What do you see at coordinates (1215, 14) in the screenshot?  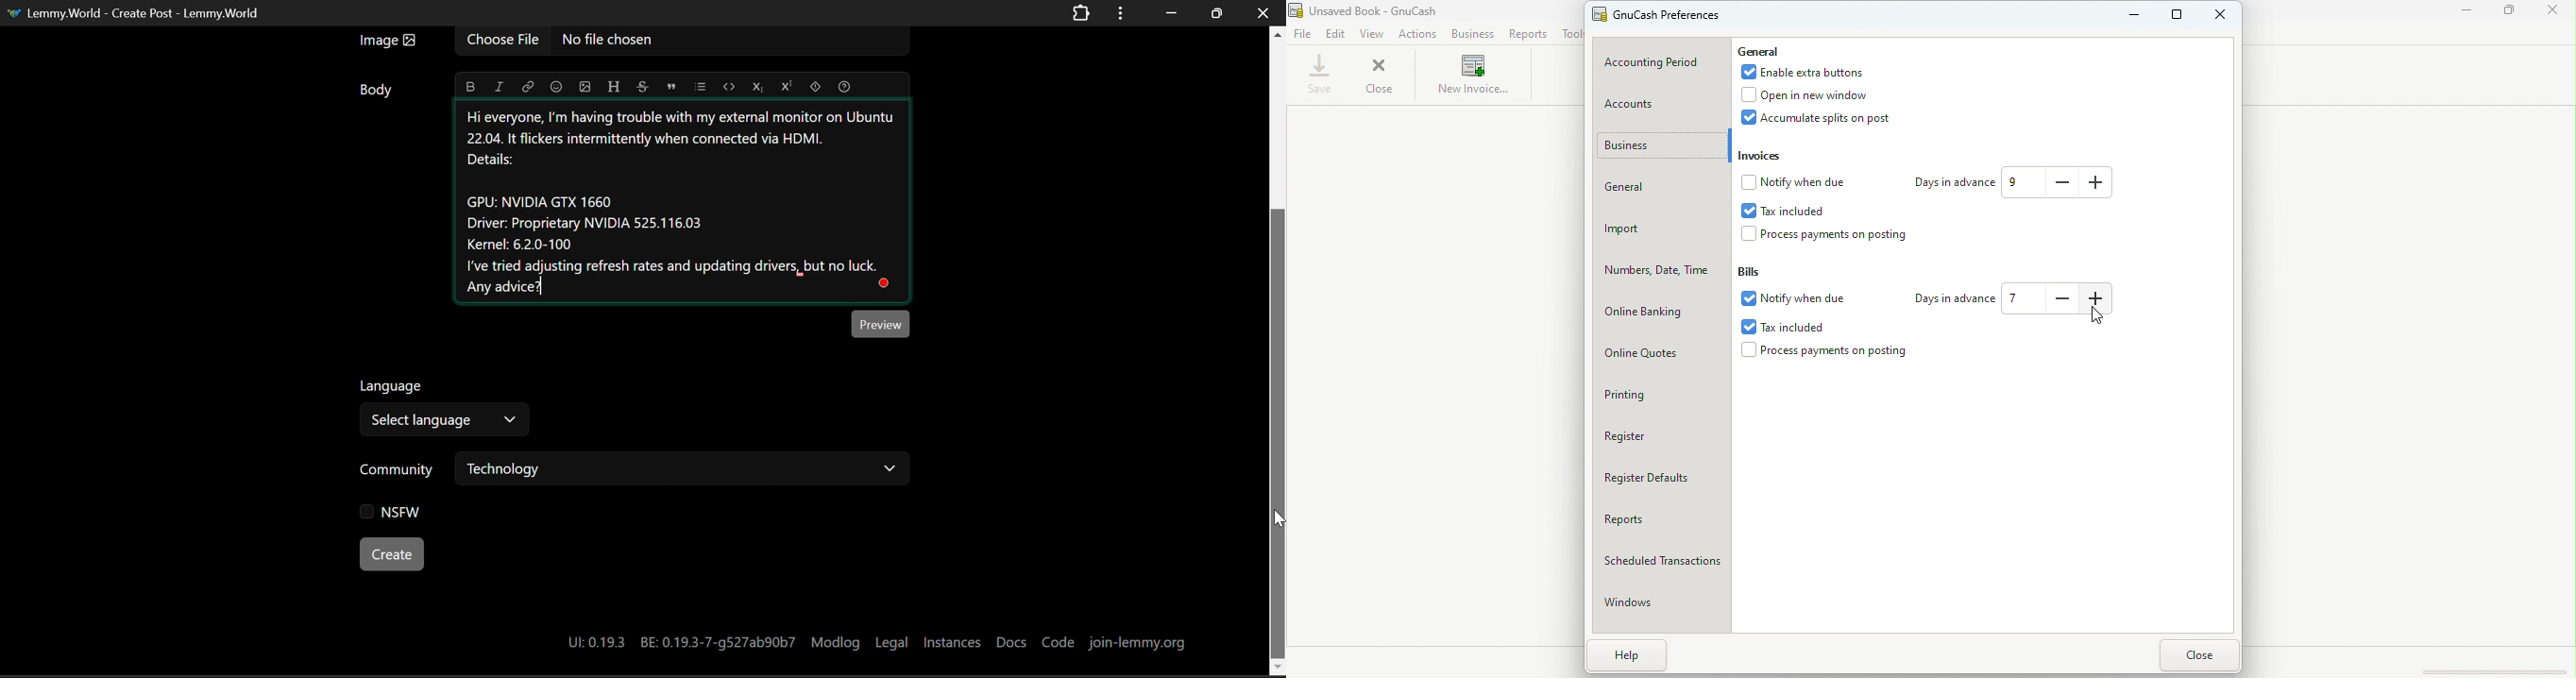 I see `Minimize Window` at bounding box center [1215, 14].